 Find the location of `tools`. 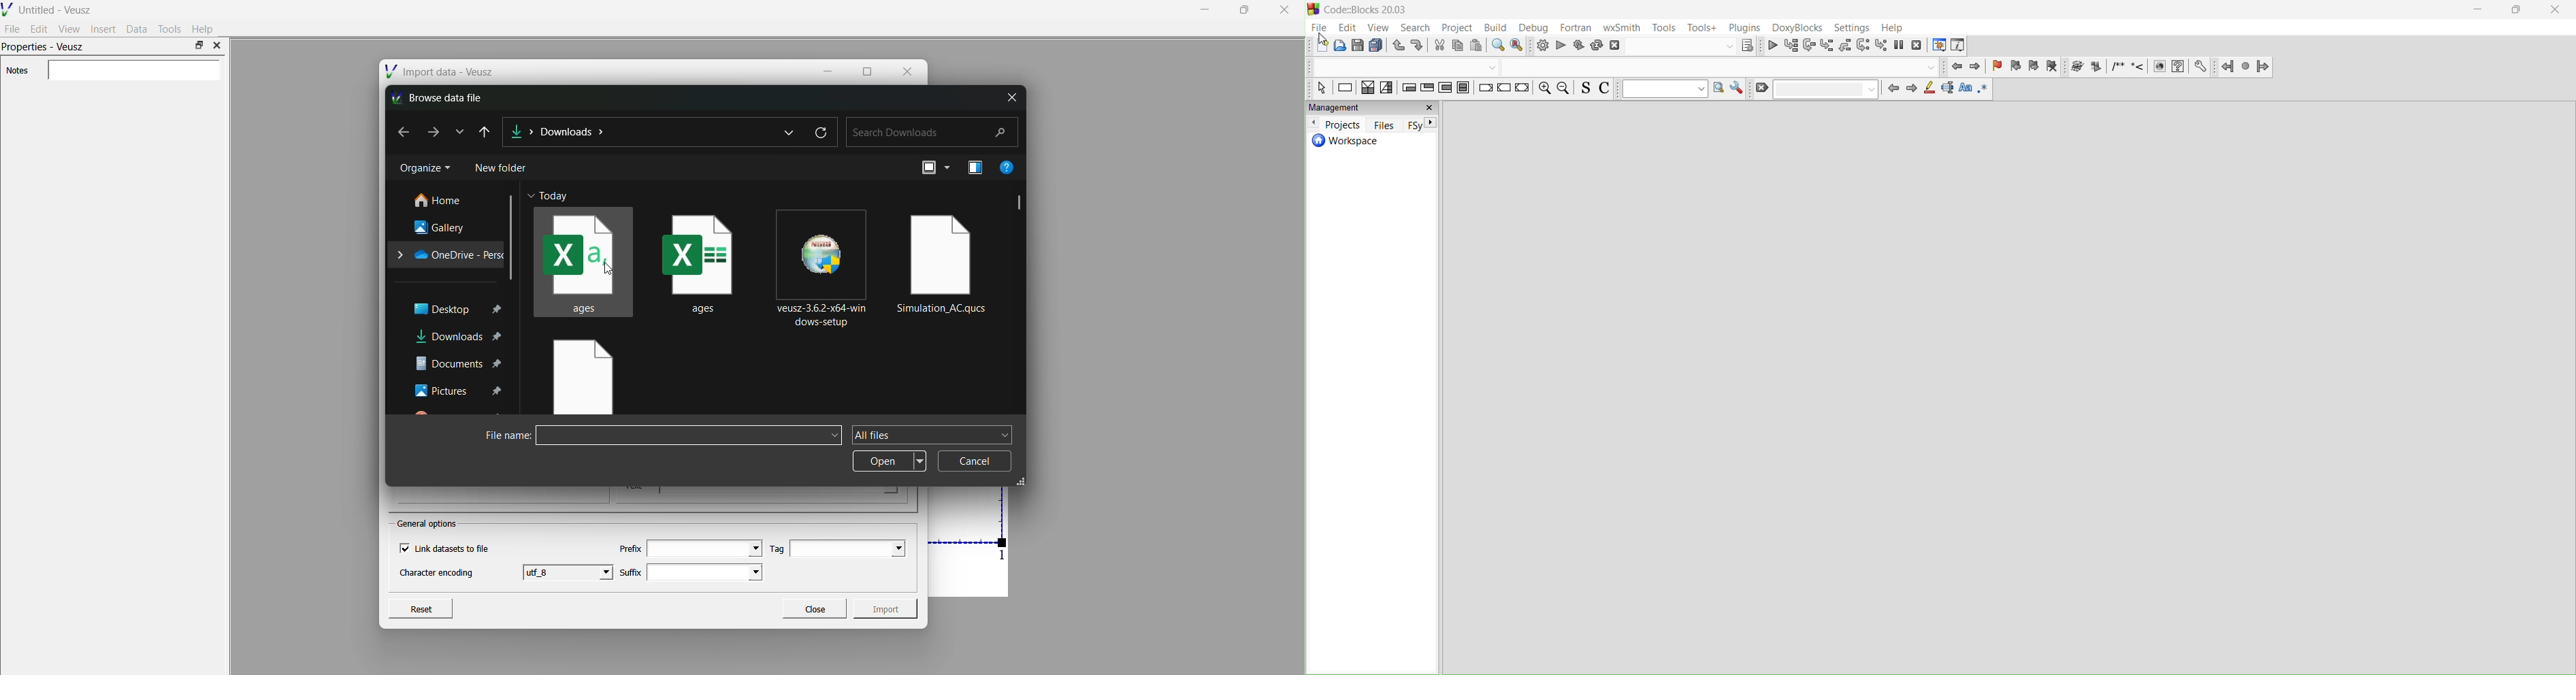

tools is located at coordinates (1663, 28).